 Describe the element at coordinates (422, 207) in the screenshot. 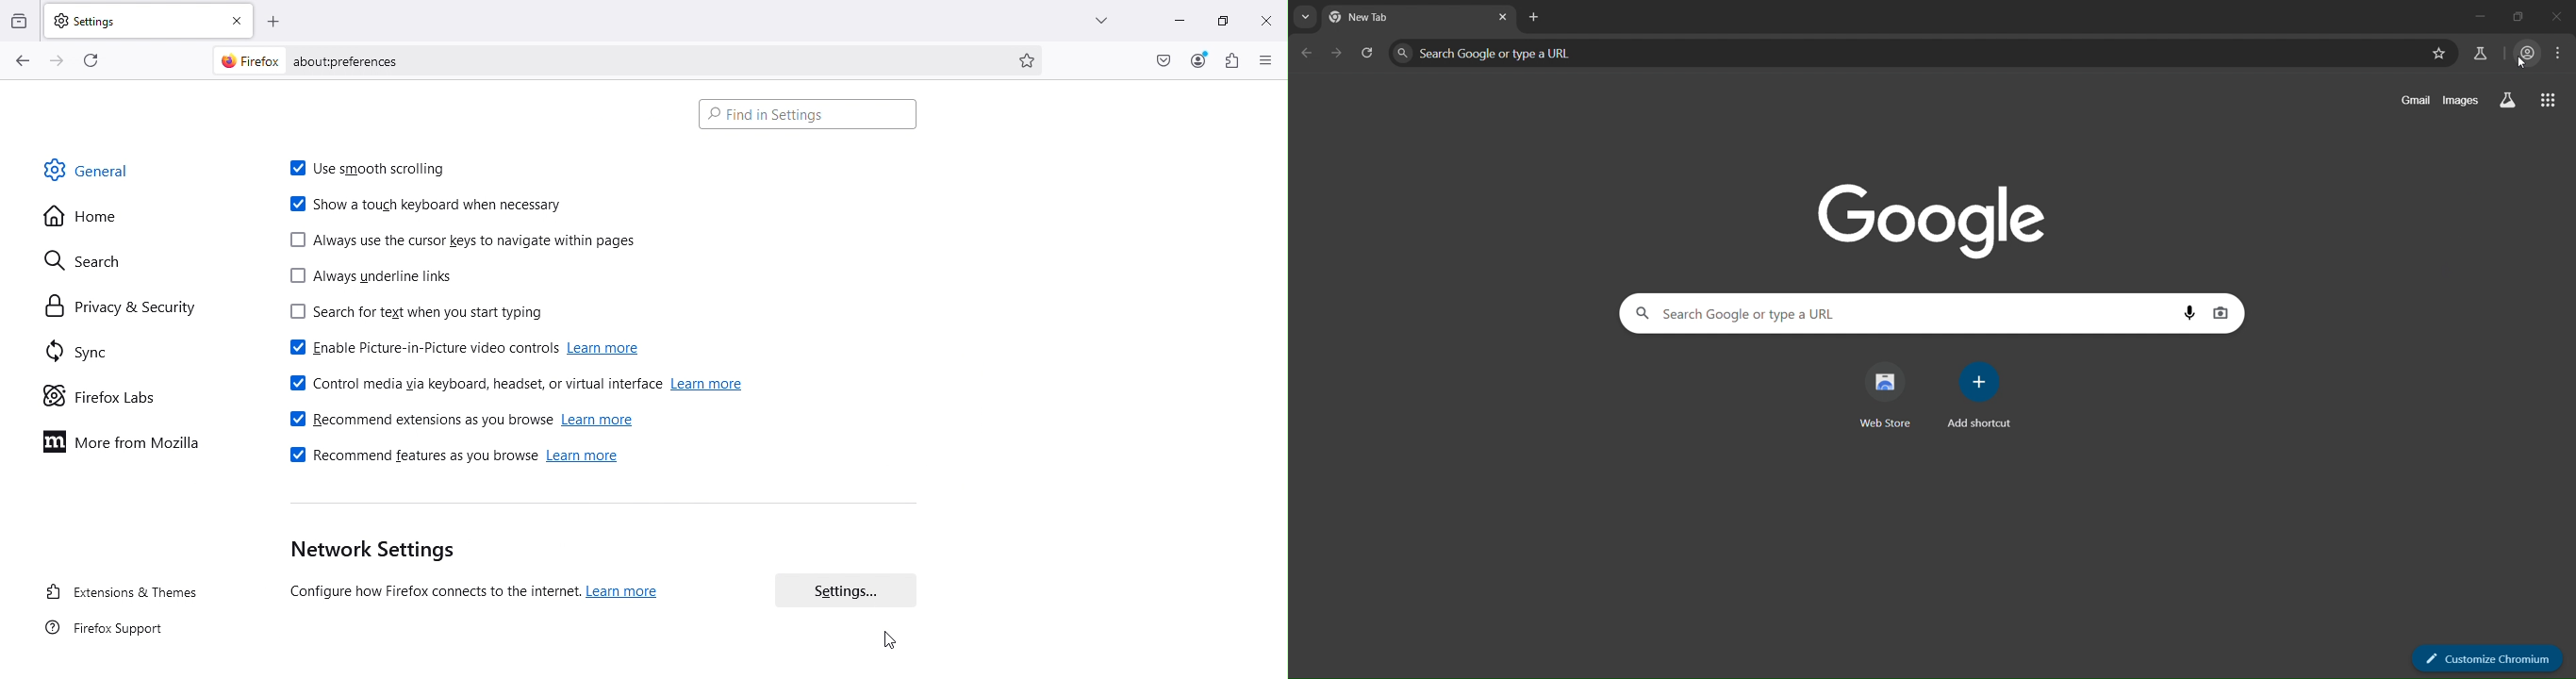

I see `Show a touch keyboard when necessary` at that location.